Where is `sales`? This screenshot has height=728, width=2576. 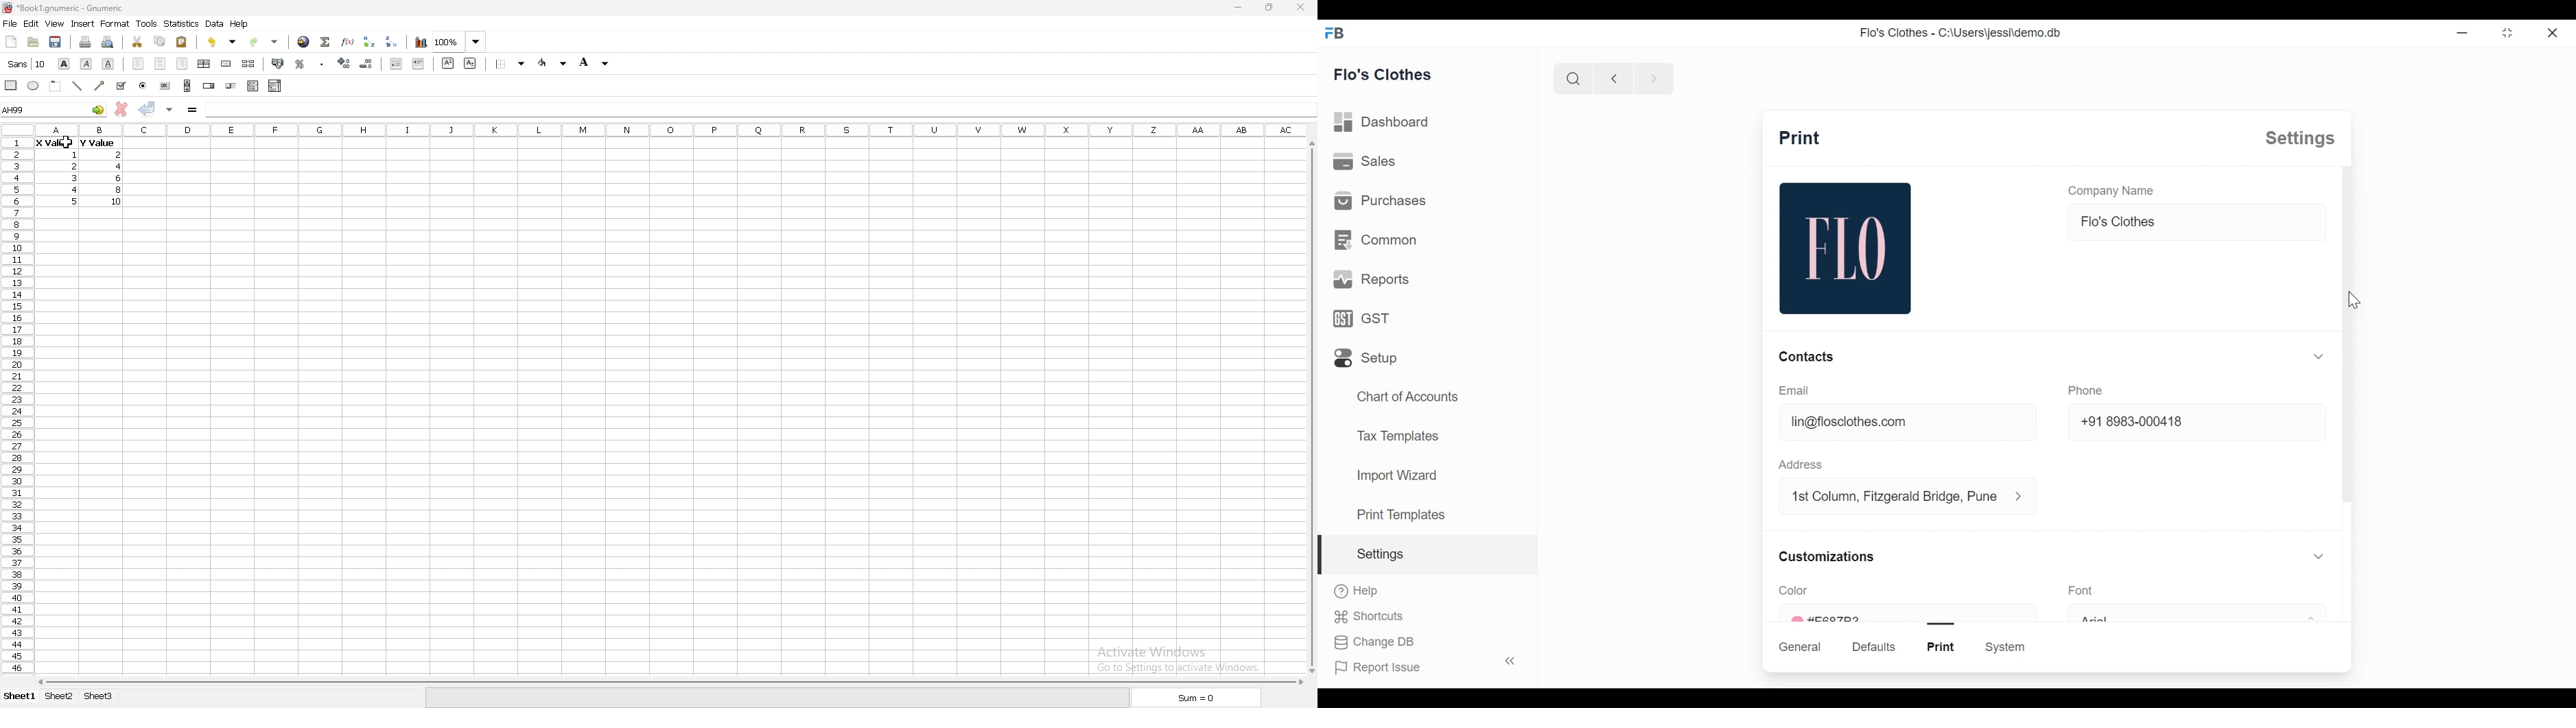
sales is located at coordinates (1365, 160).